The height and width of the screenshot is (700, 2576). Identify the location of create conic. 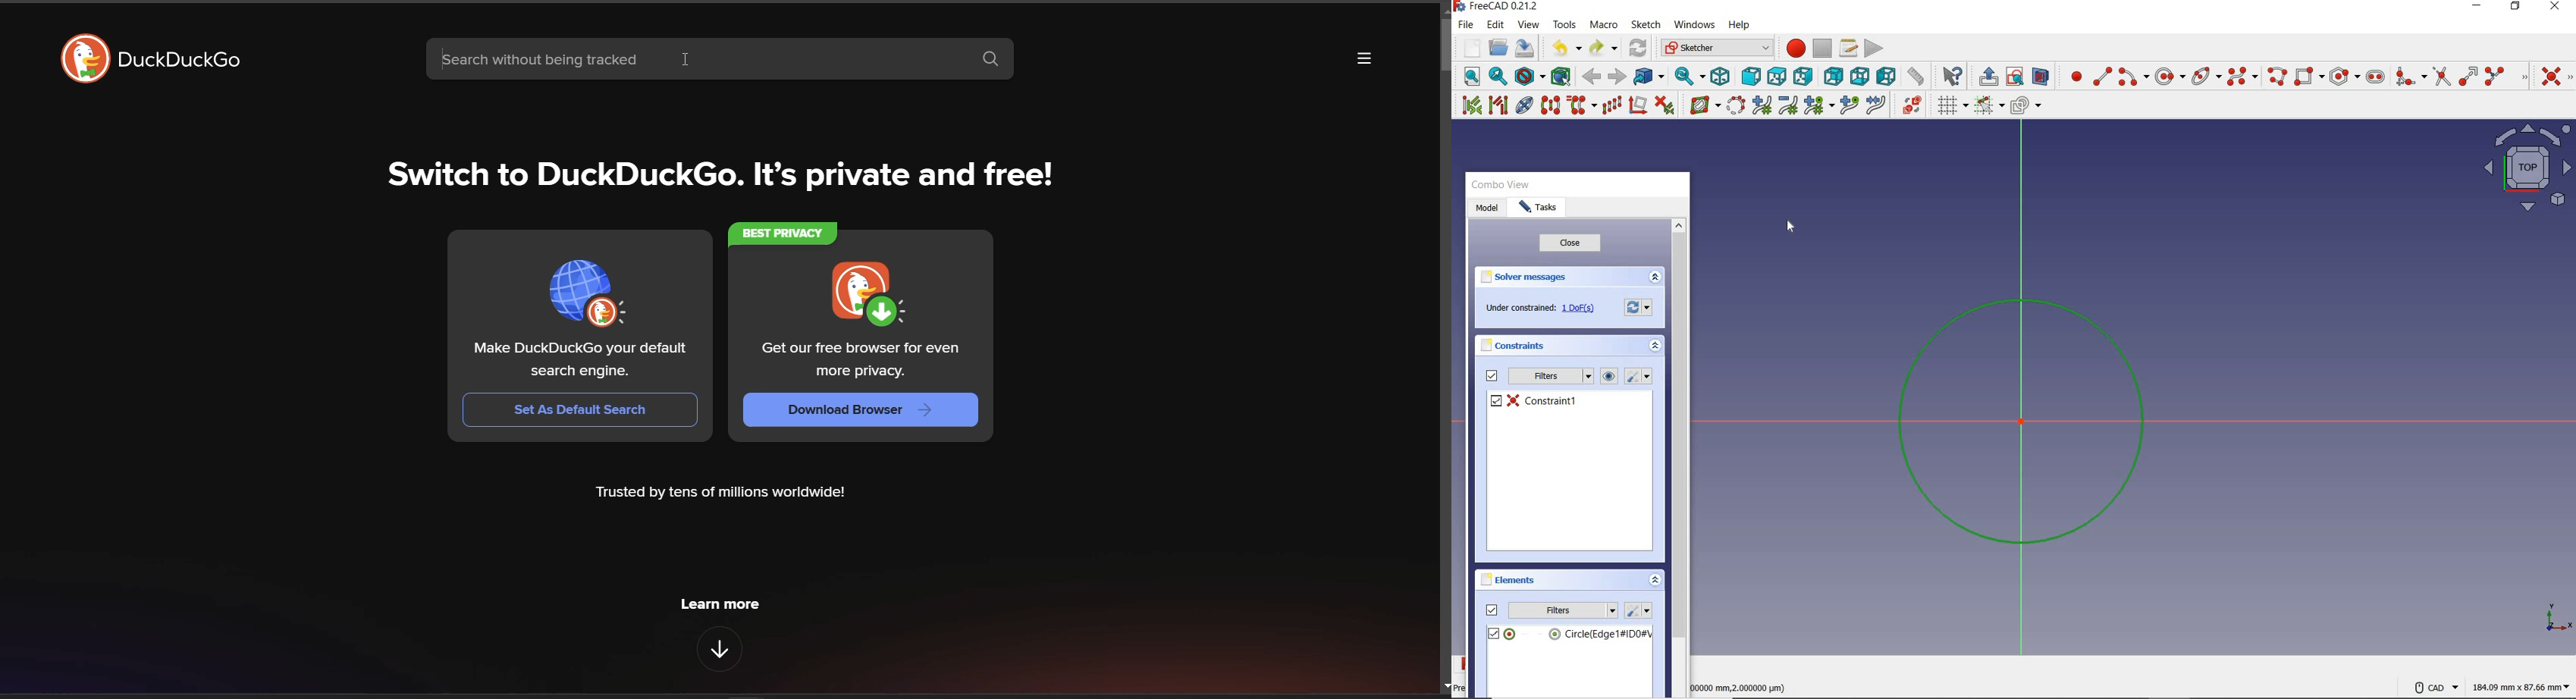
(2208, 78).